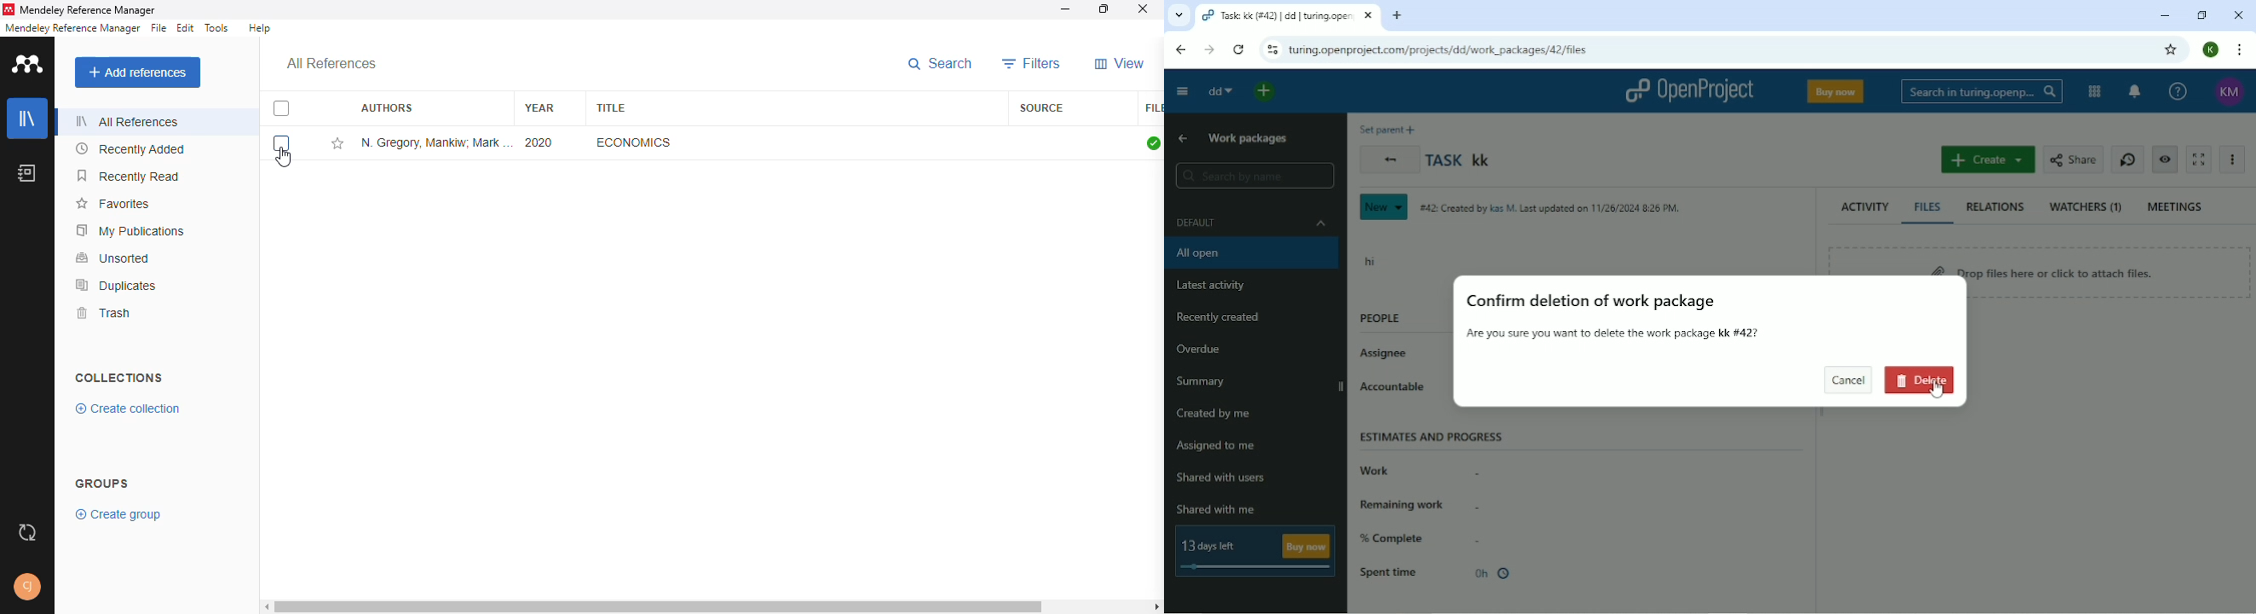 The width and height of the screenshot is (2268, 616). Describe the element at coordinates (132, 149) in the screenshot. I see `recently added` at that location.